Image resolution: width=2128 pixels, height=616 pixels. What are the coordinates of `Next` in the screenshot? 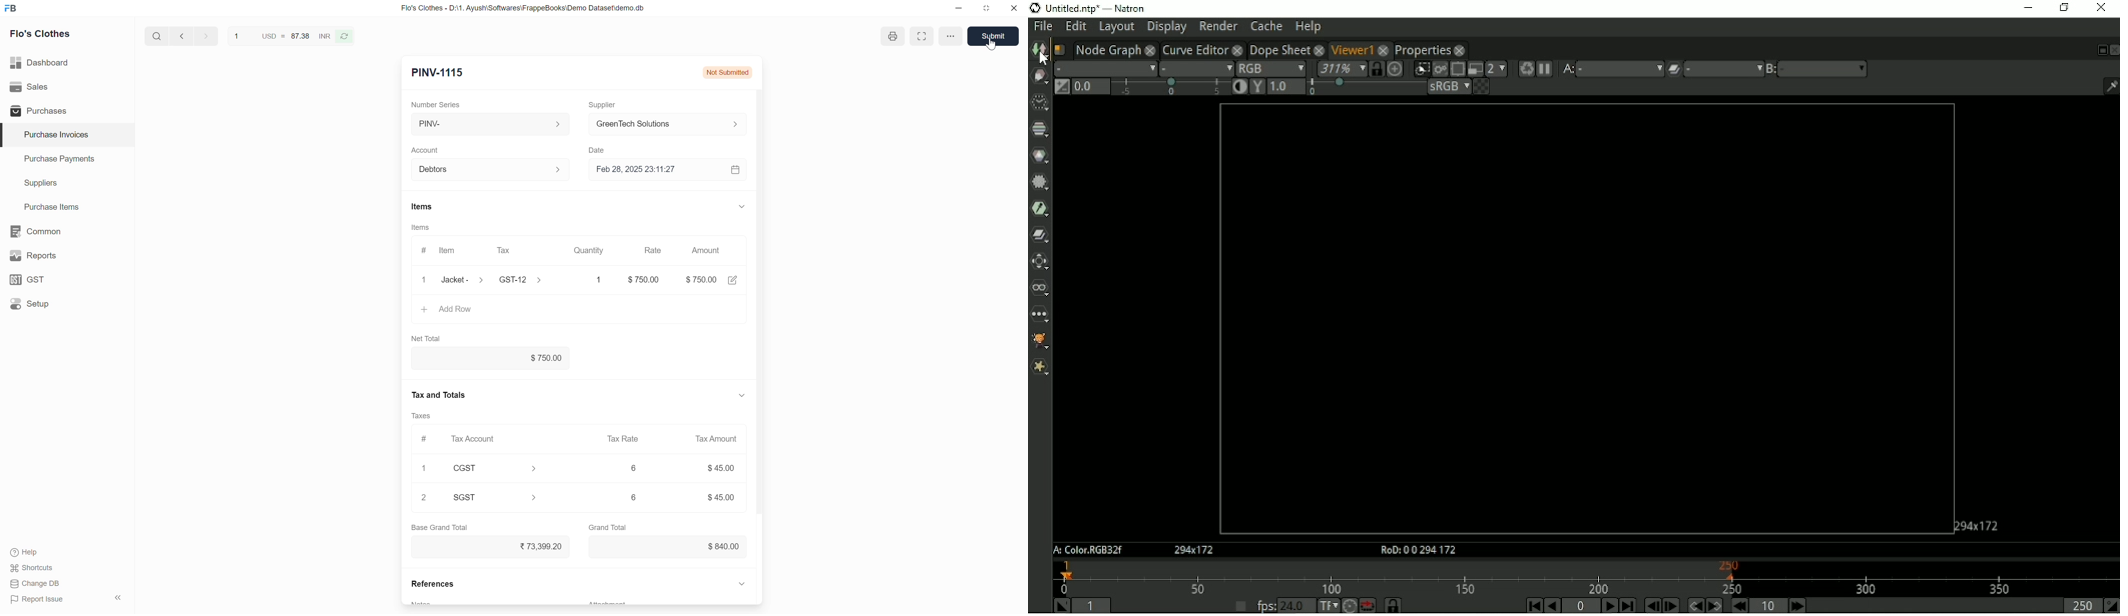 It's located at (207, 36).